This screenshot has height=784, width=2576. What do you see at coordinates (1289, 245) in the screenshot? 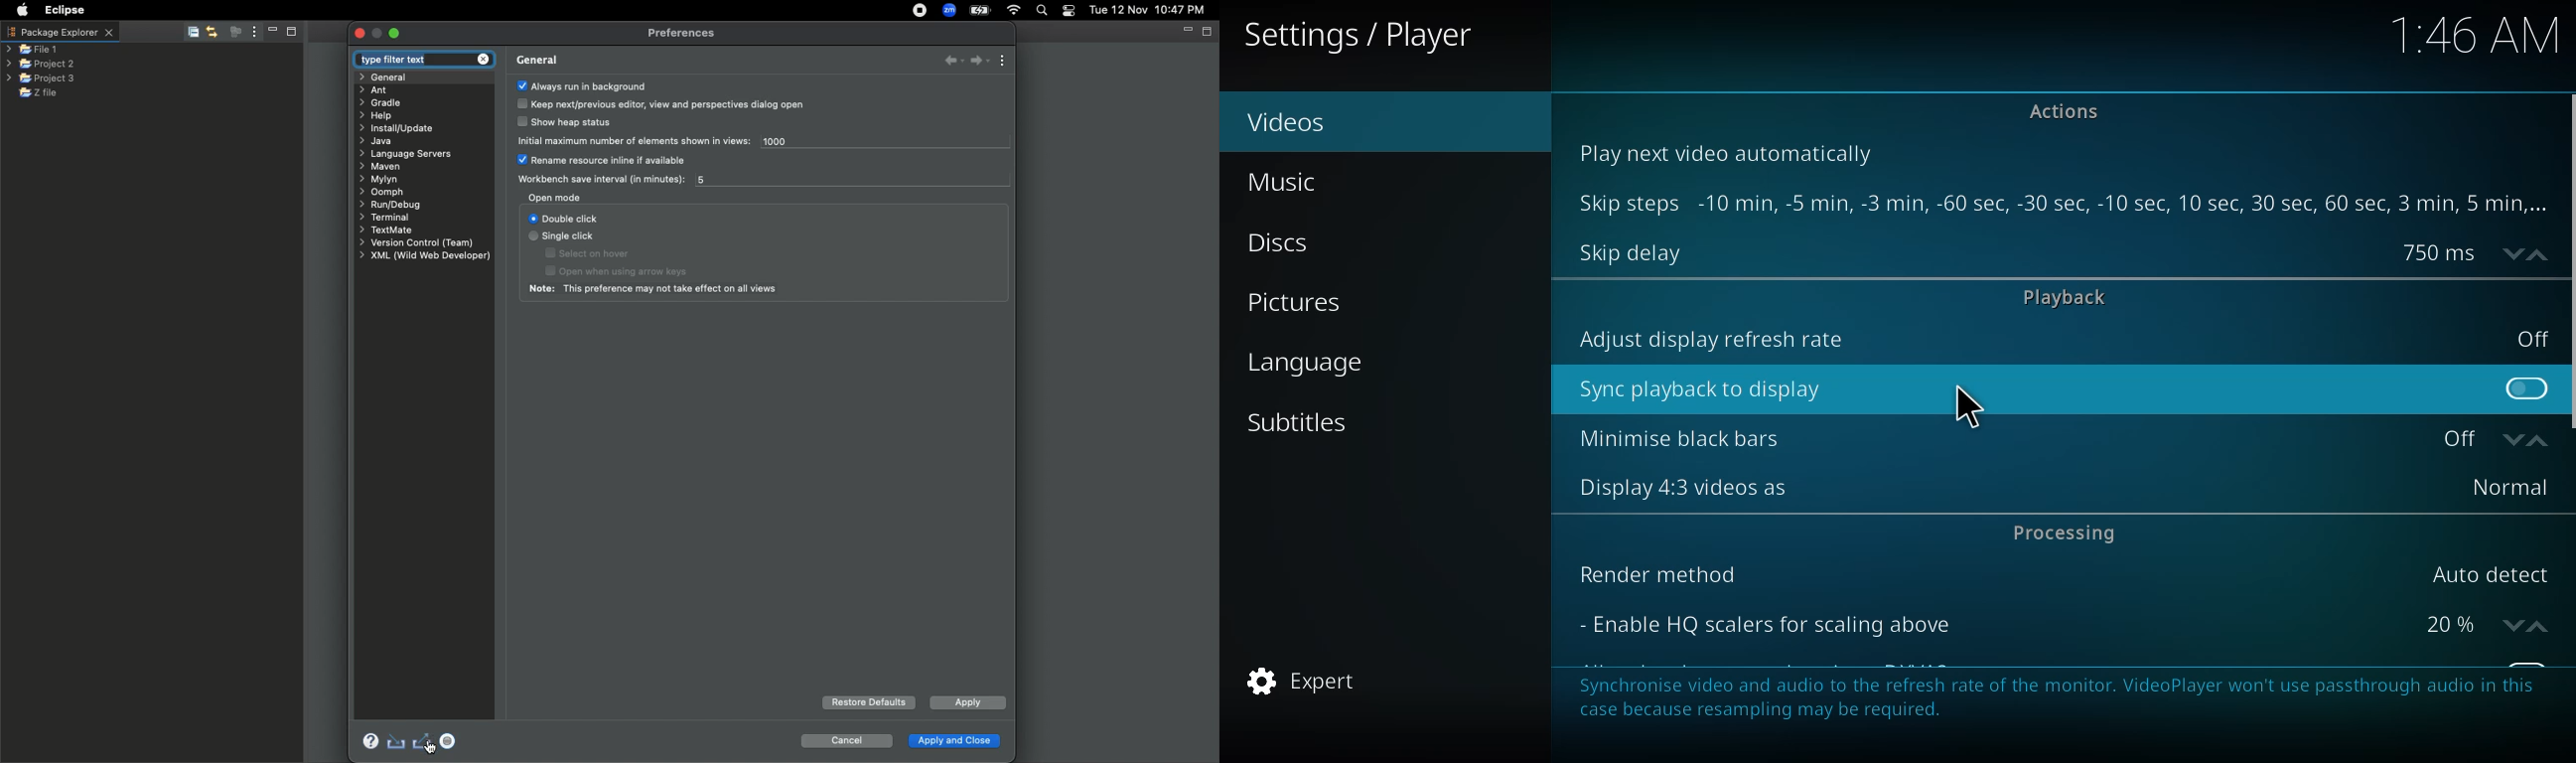
I see `discs` at bounding box center [1289, 245].